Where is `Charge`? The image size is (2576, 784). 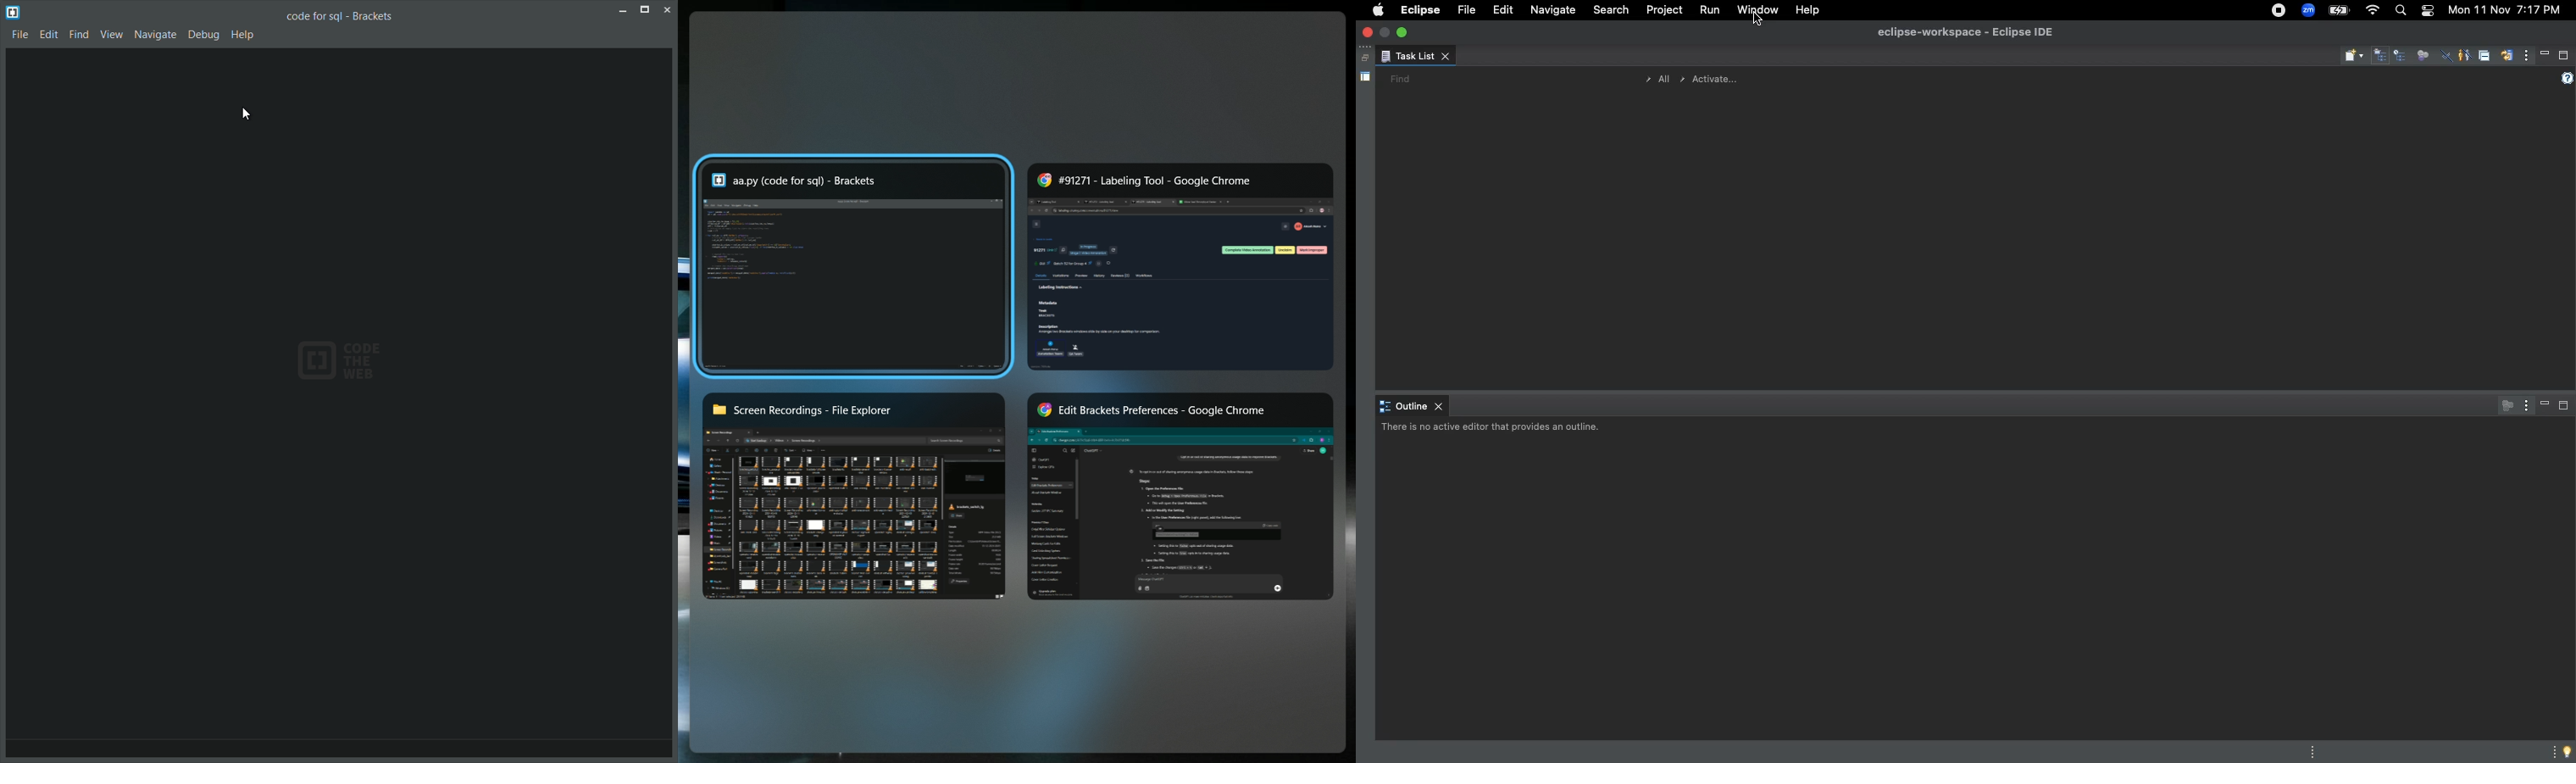 Charge is located at coordinates (2340, 10).